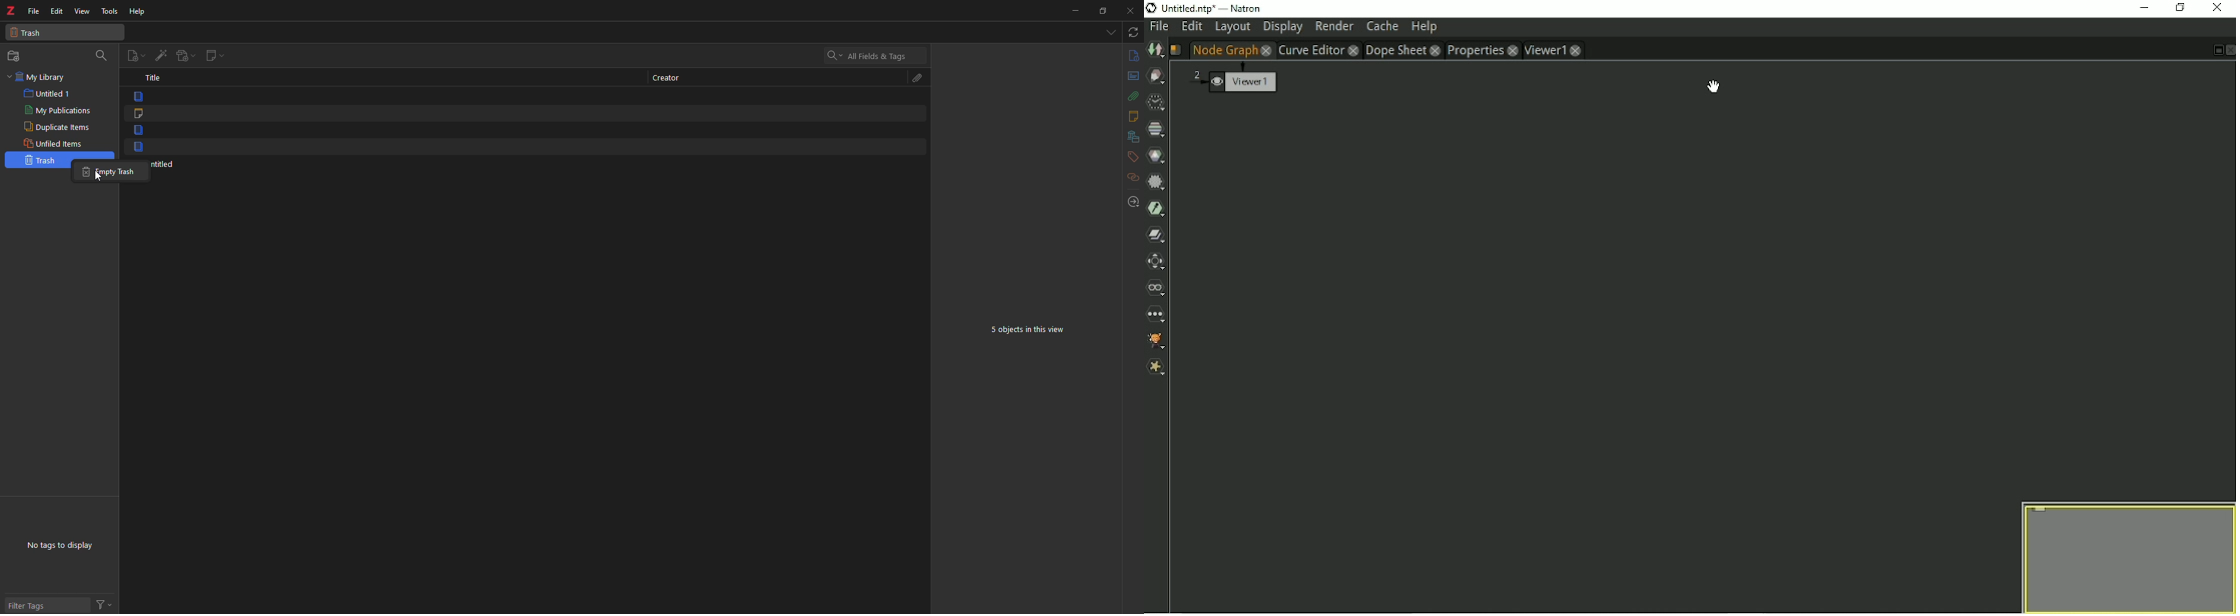 The height and width of the screenshot is (616, 2240). What do you see at coordinates (36, 604) in the screenshot?
I see `filter tags` at bounding box center [36, 604].